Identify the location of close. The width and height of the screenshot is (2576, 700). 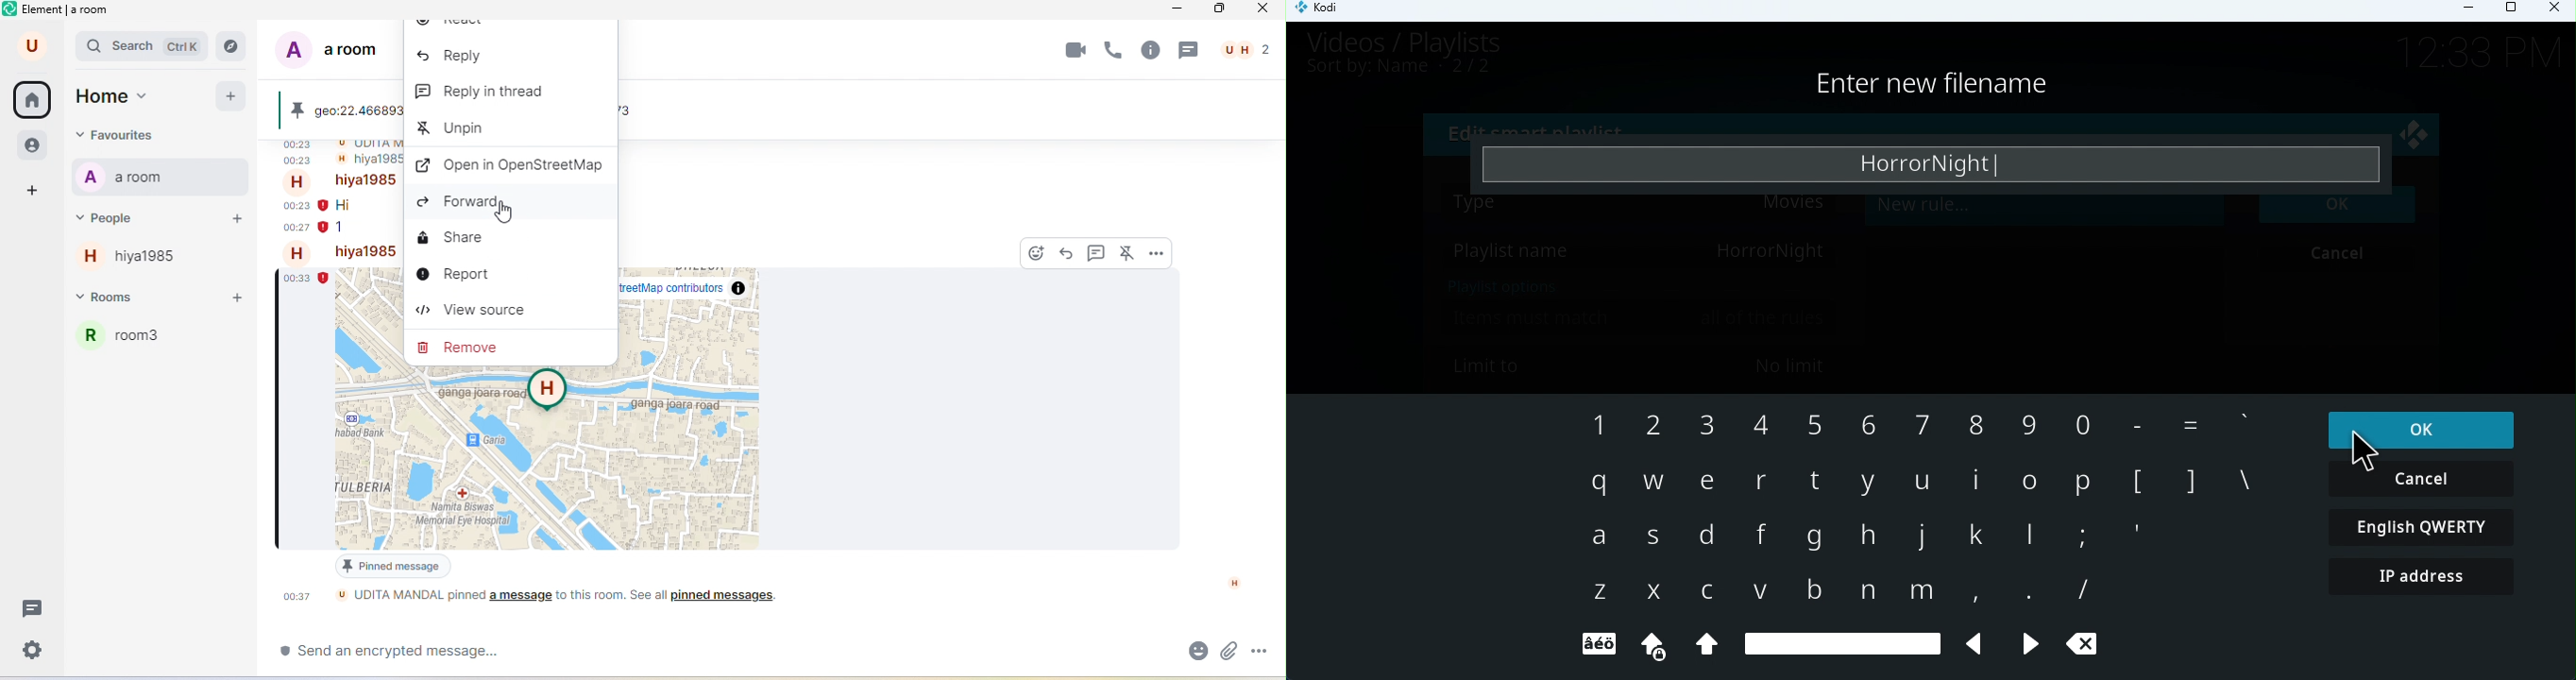
(1267, 11).